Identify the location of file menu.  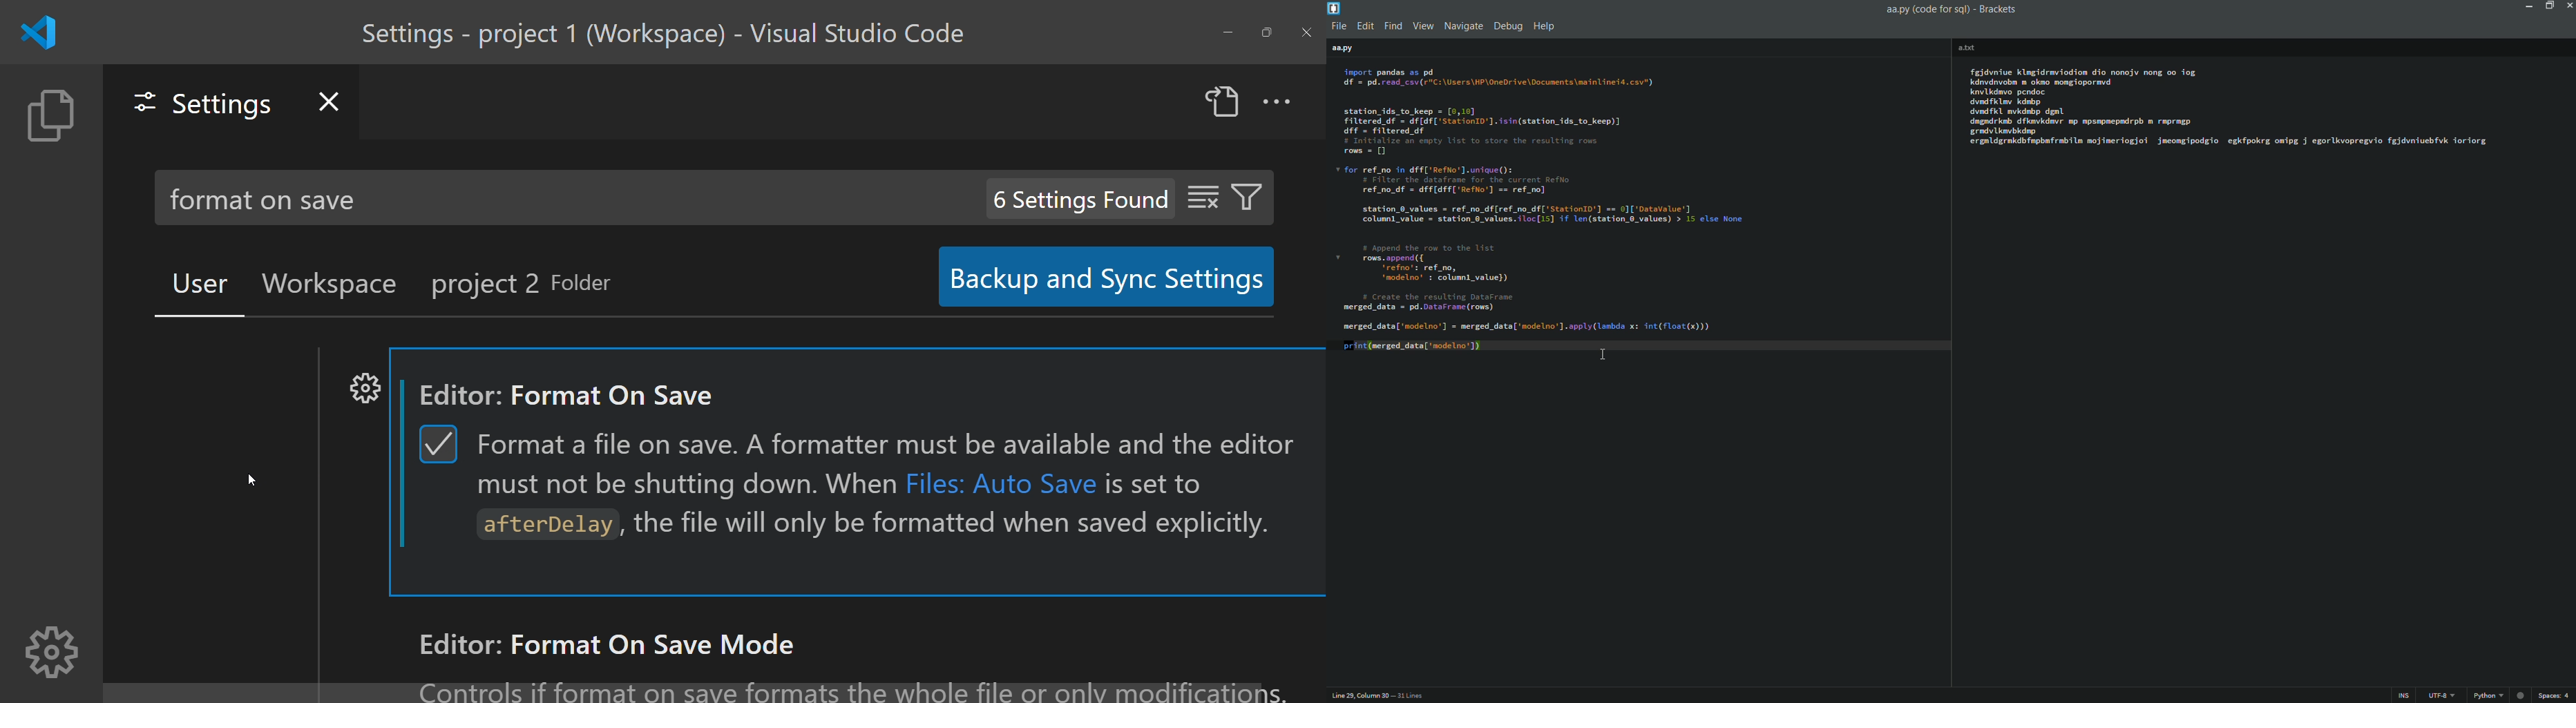
(1338, 27).